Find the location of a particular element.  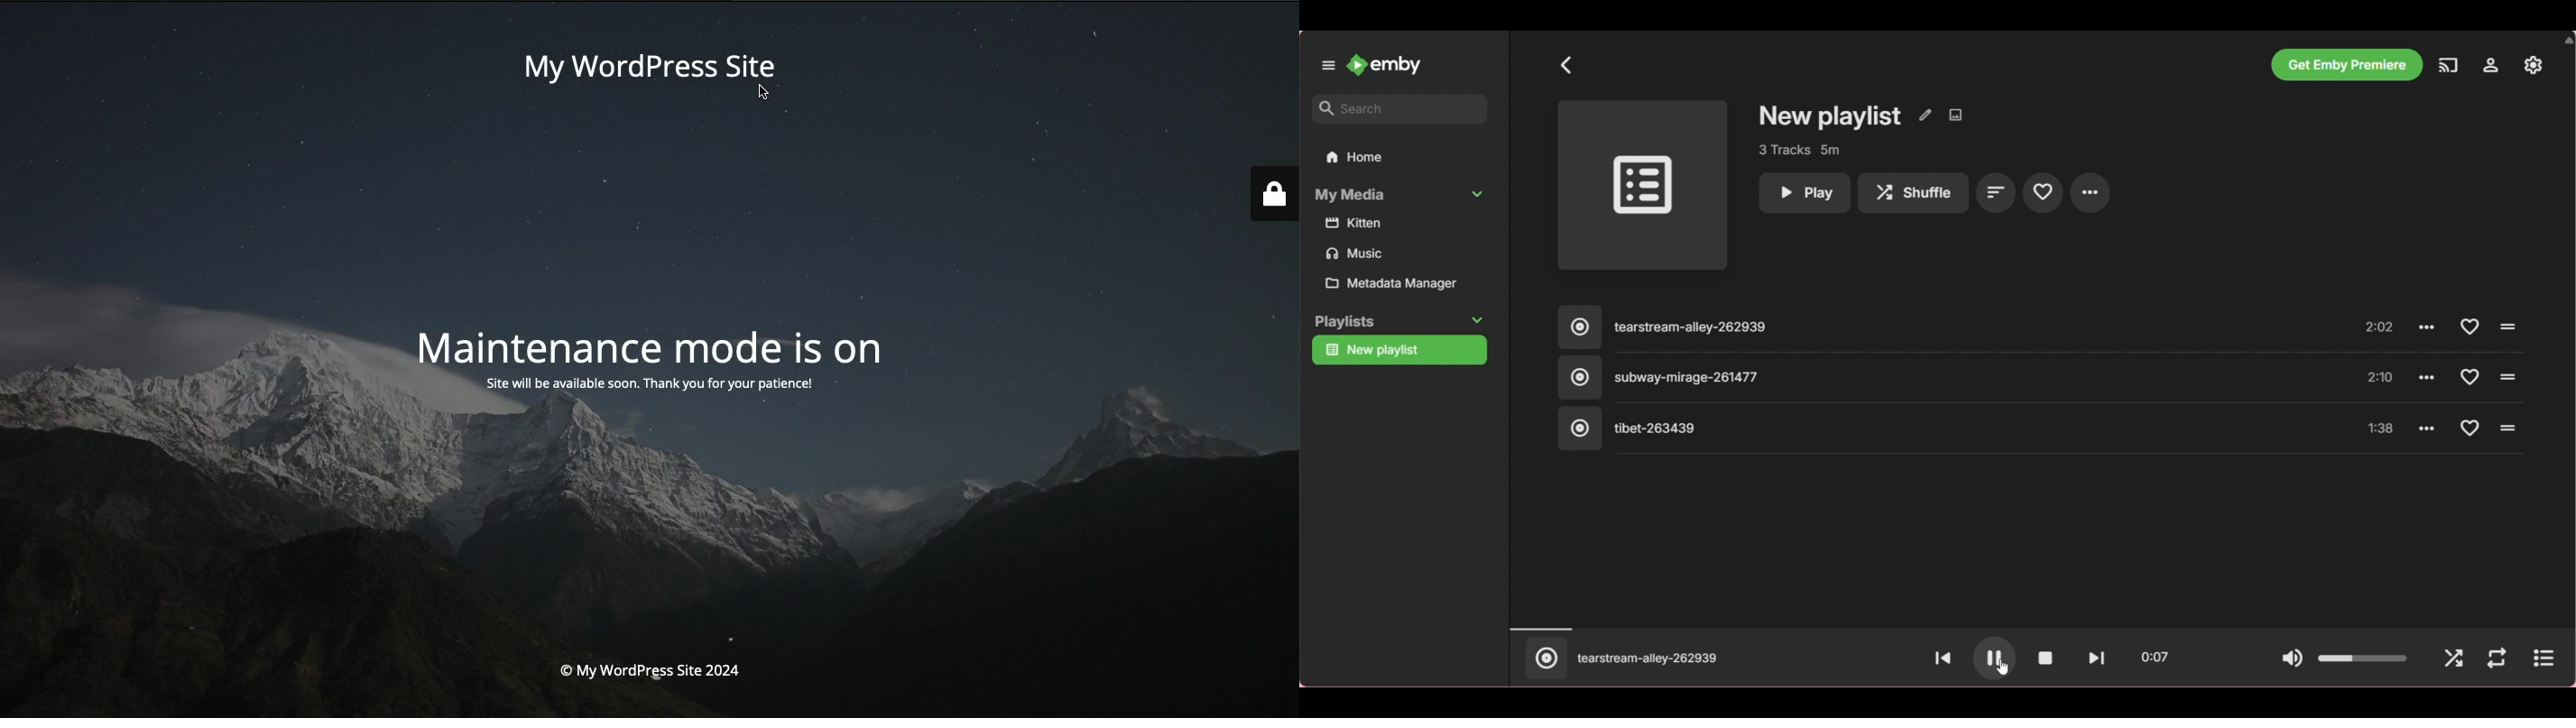

Shuffle is located at coordinates (2454, 659).